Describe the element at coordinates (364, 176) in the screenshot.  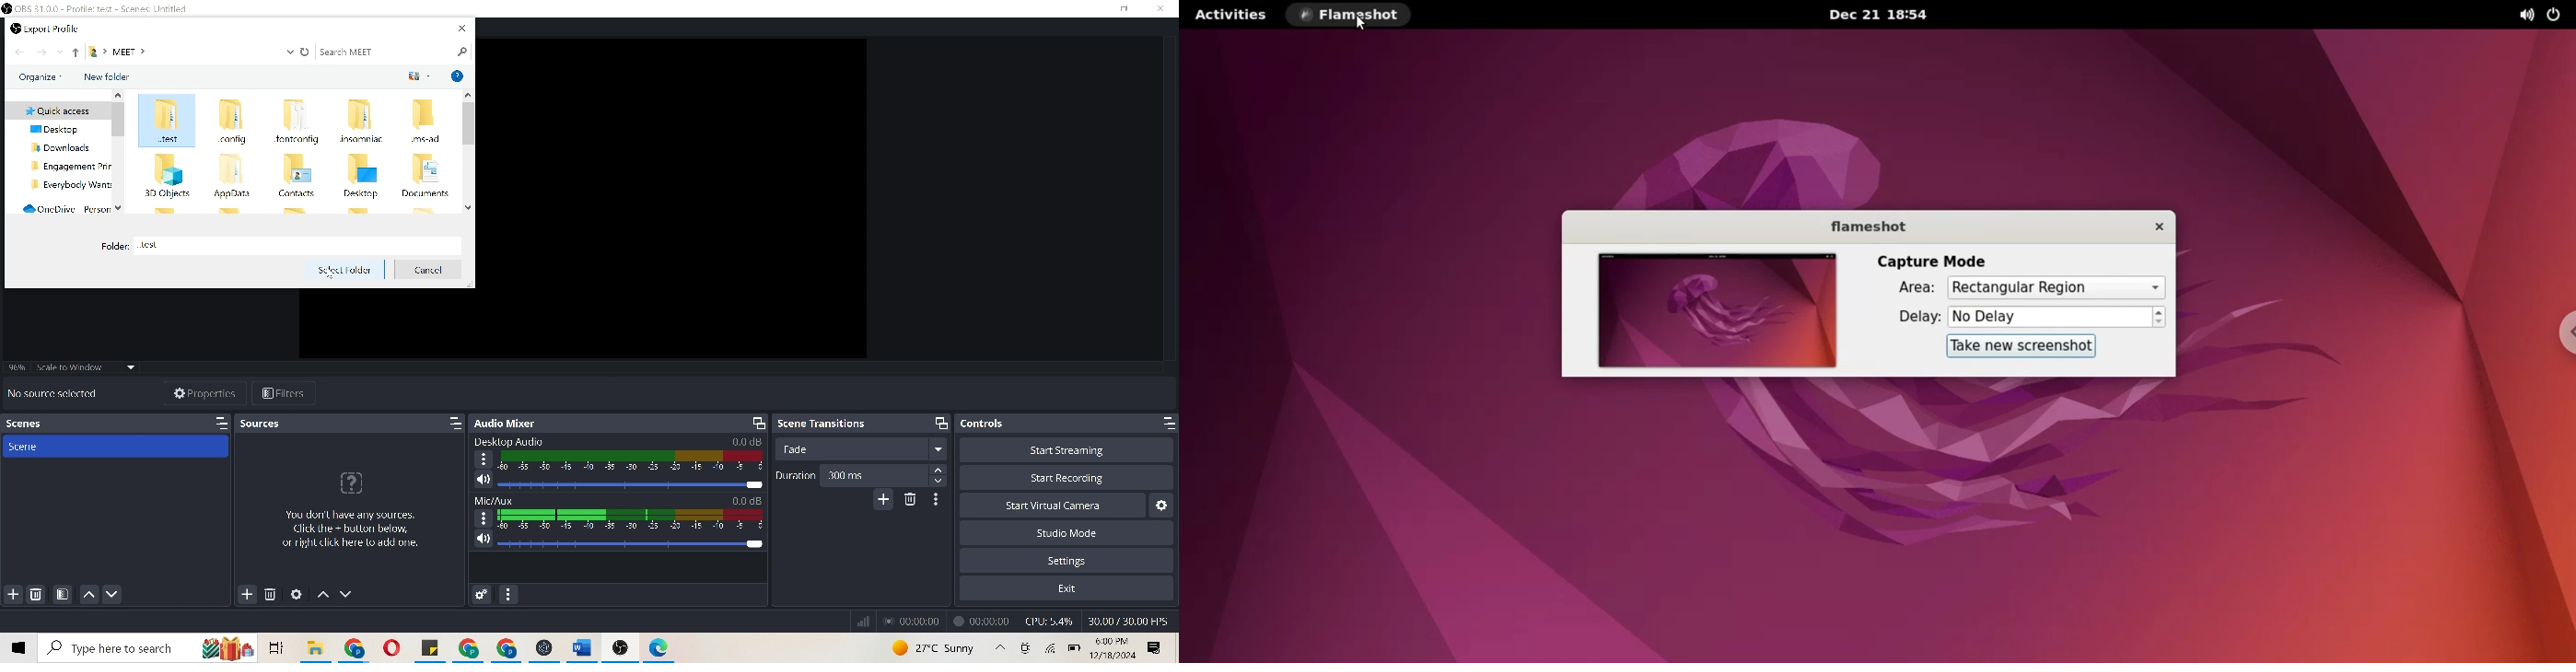
I see `Desktop` at that location.